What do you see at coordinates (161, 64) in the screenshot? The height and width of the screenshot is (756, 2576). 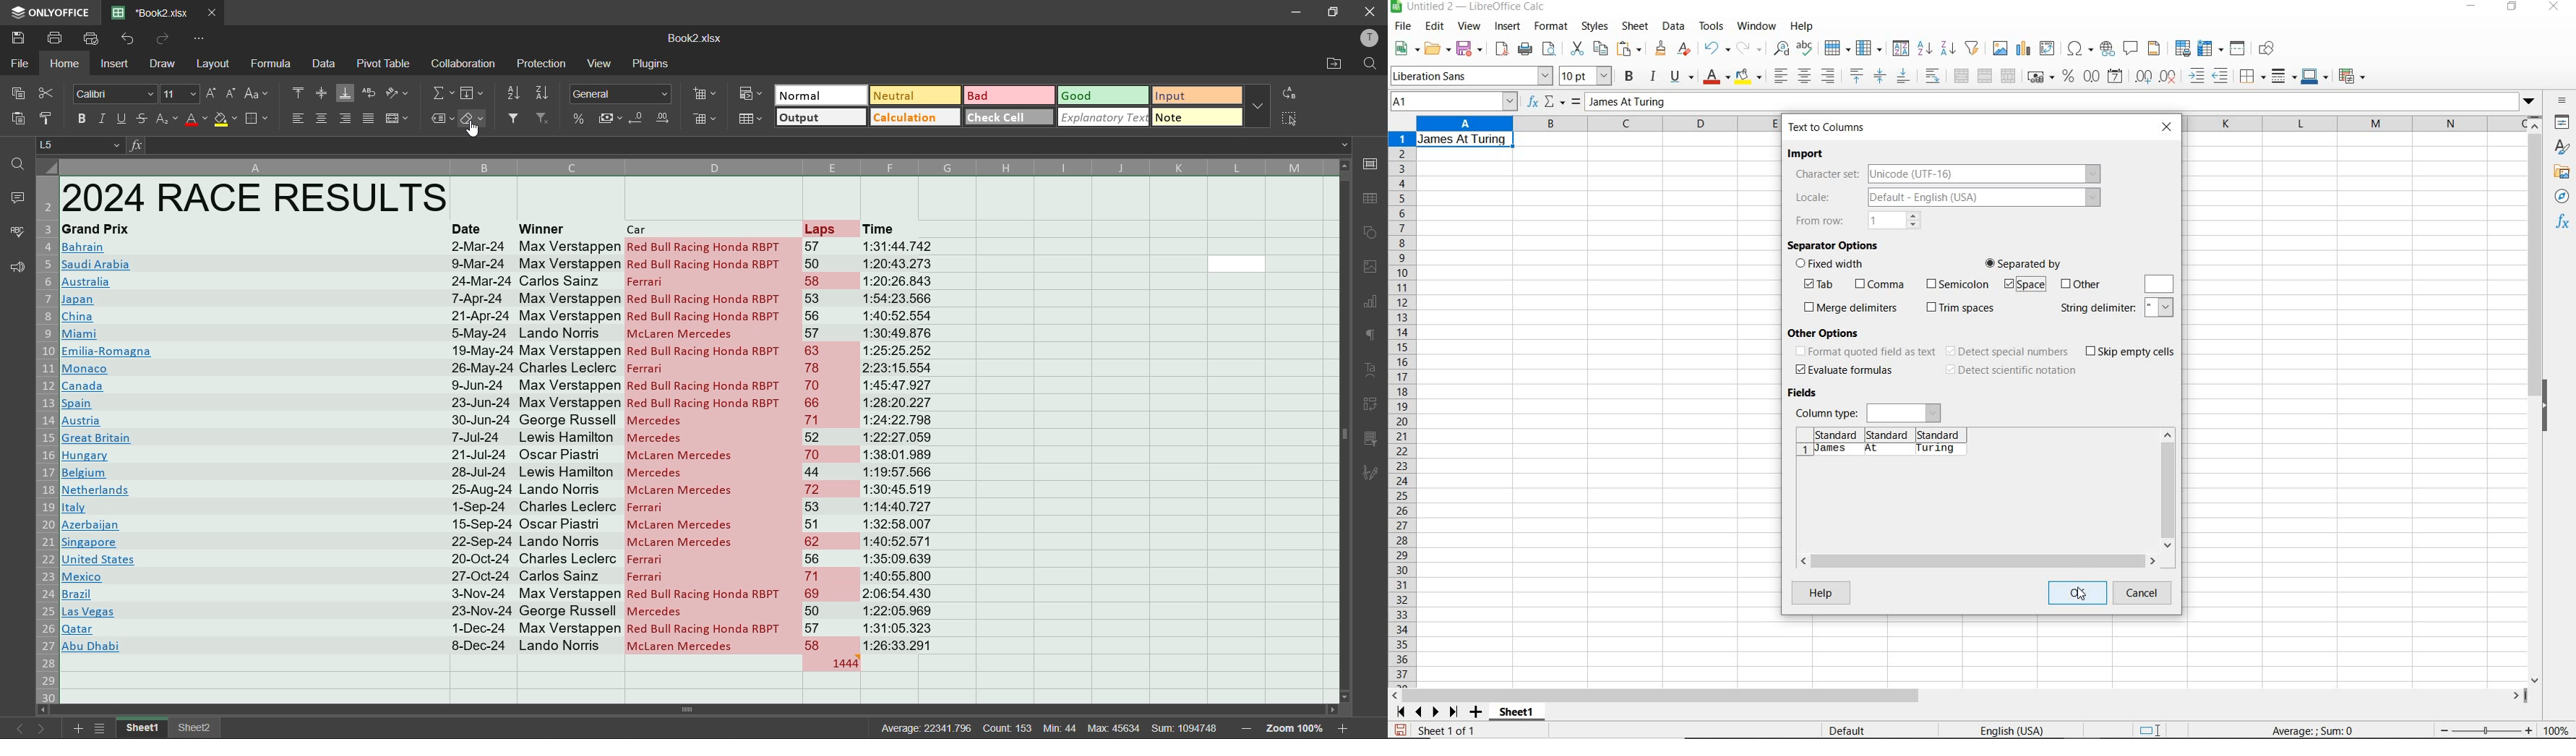 I see `draw` at bounding box center [161, 64].